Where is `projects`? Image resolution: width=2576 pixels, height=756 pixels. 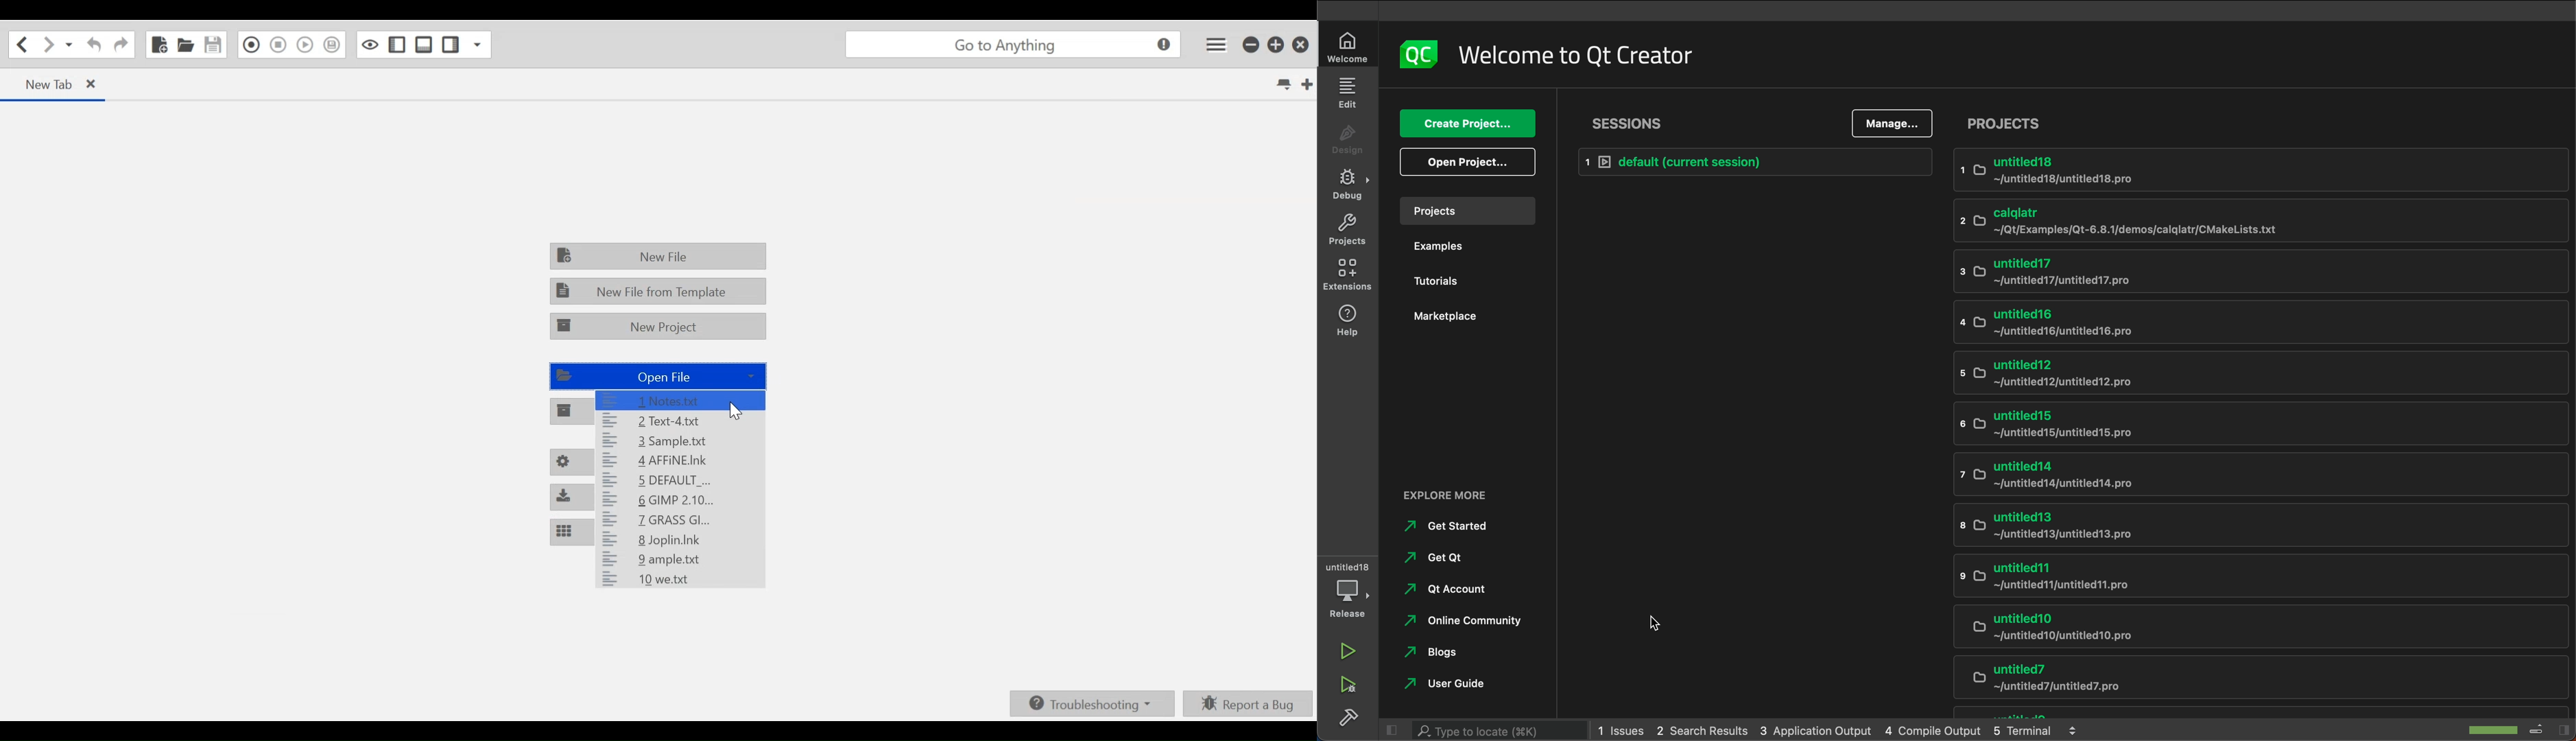
projects is located at coordinates (1349, 228).